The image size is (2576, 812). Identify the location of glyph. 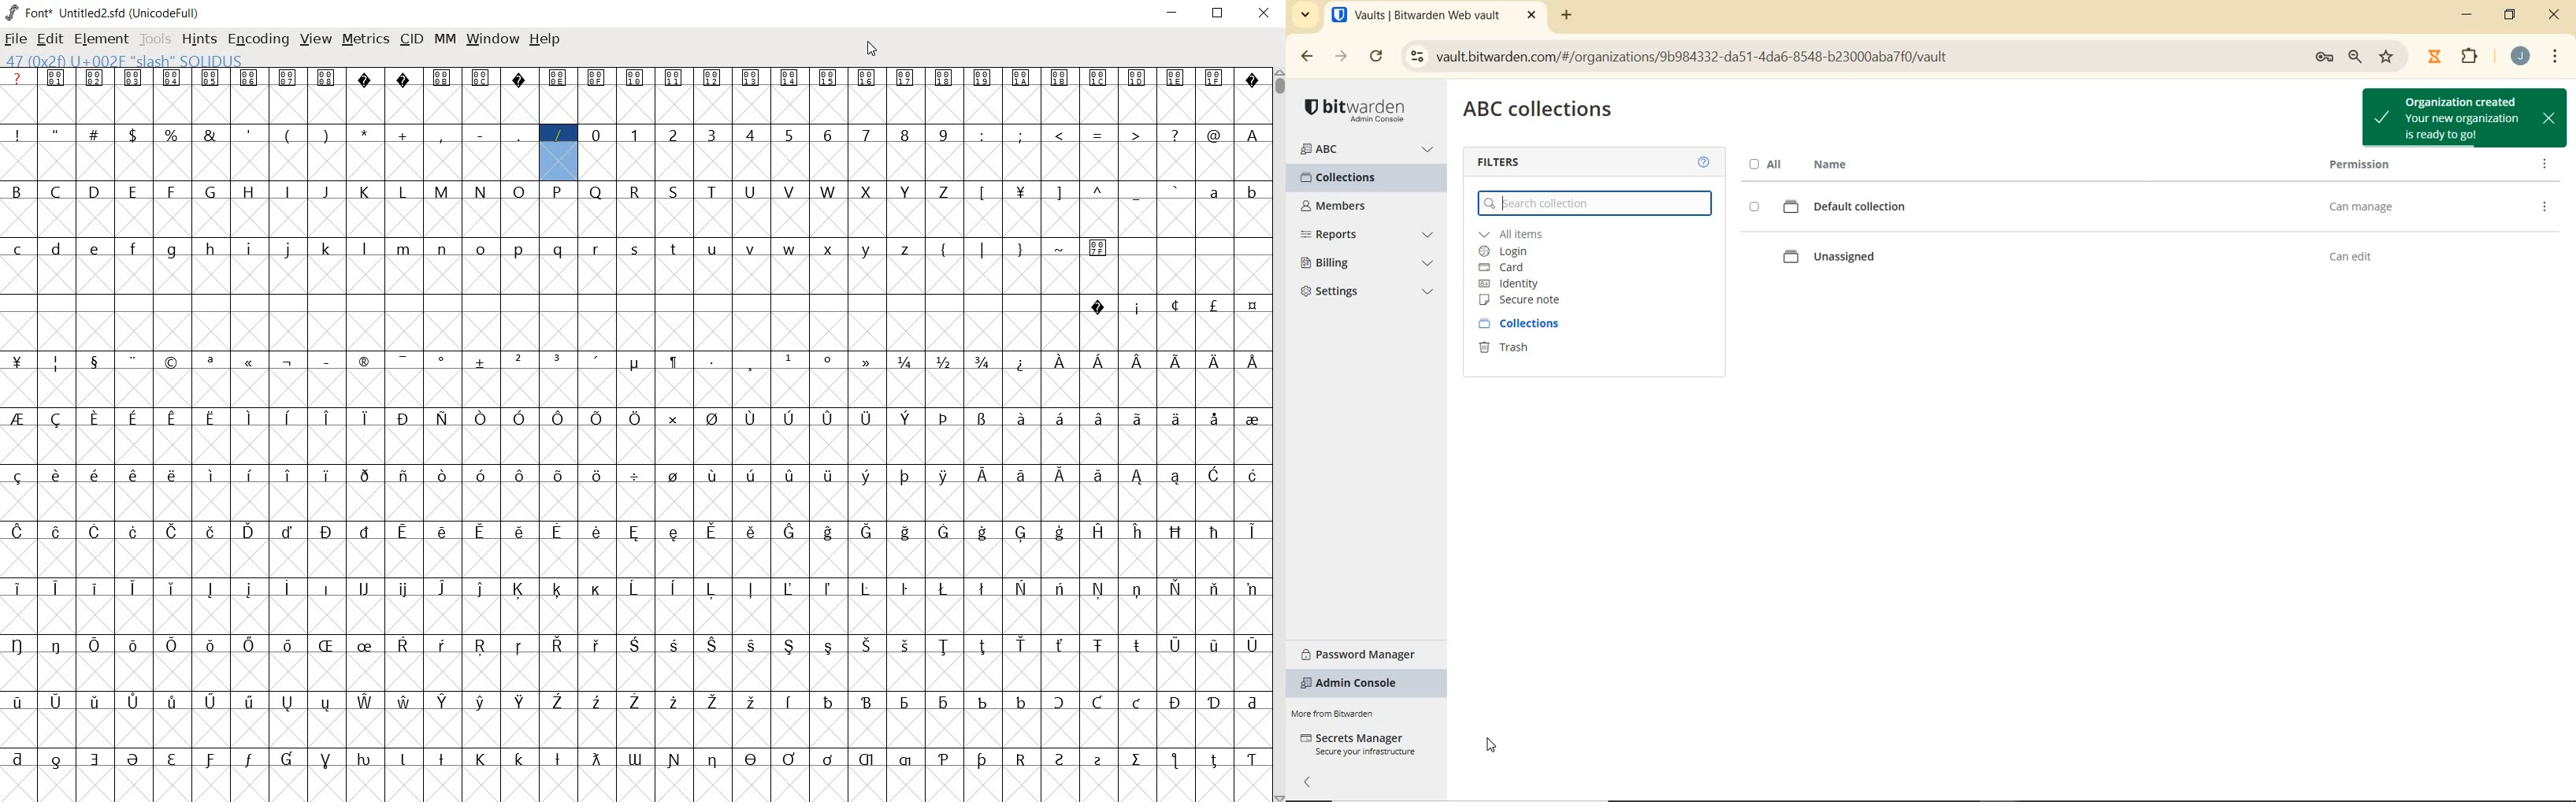
(1098, 77).